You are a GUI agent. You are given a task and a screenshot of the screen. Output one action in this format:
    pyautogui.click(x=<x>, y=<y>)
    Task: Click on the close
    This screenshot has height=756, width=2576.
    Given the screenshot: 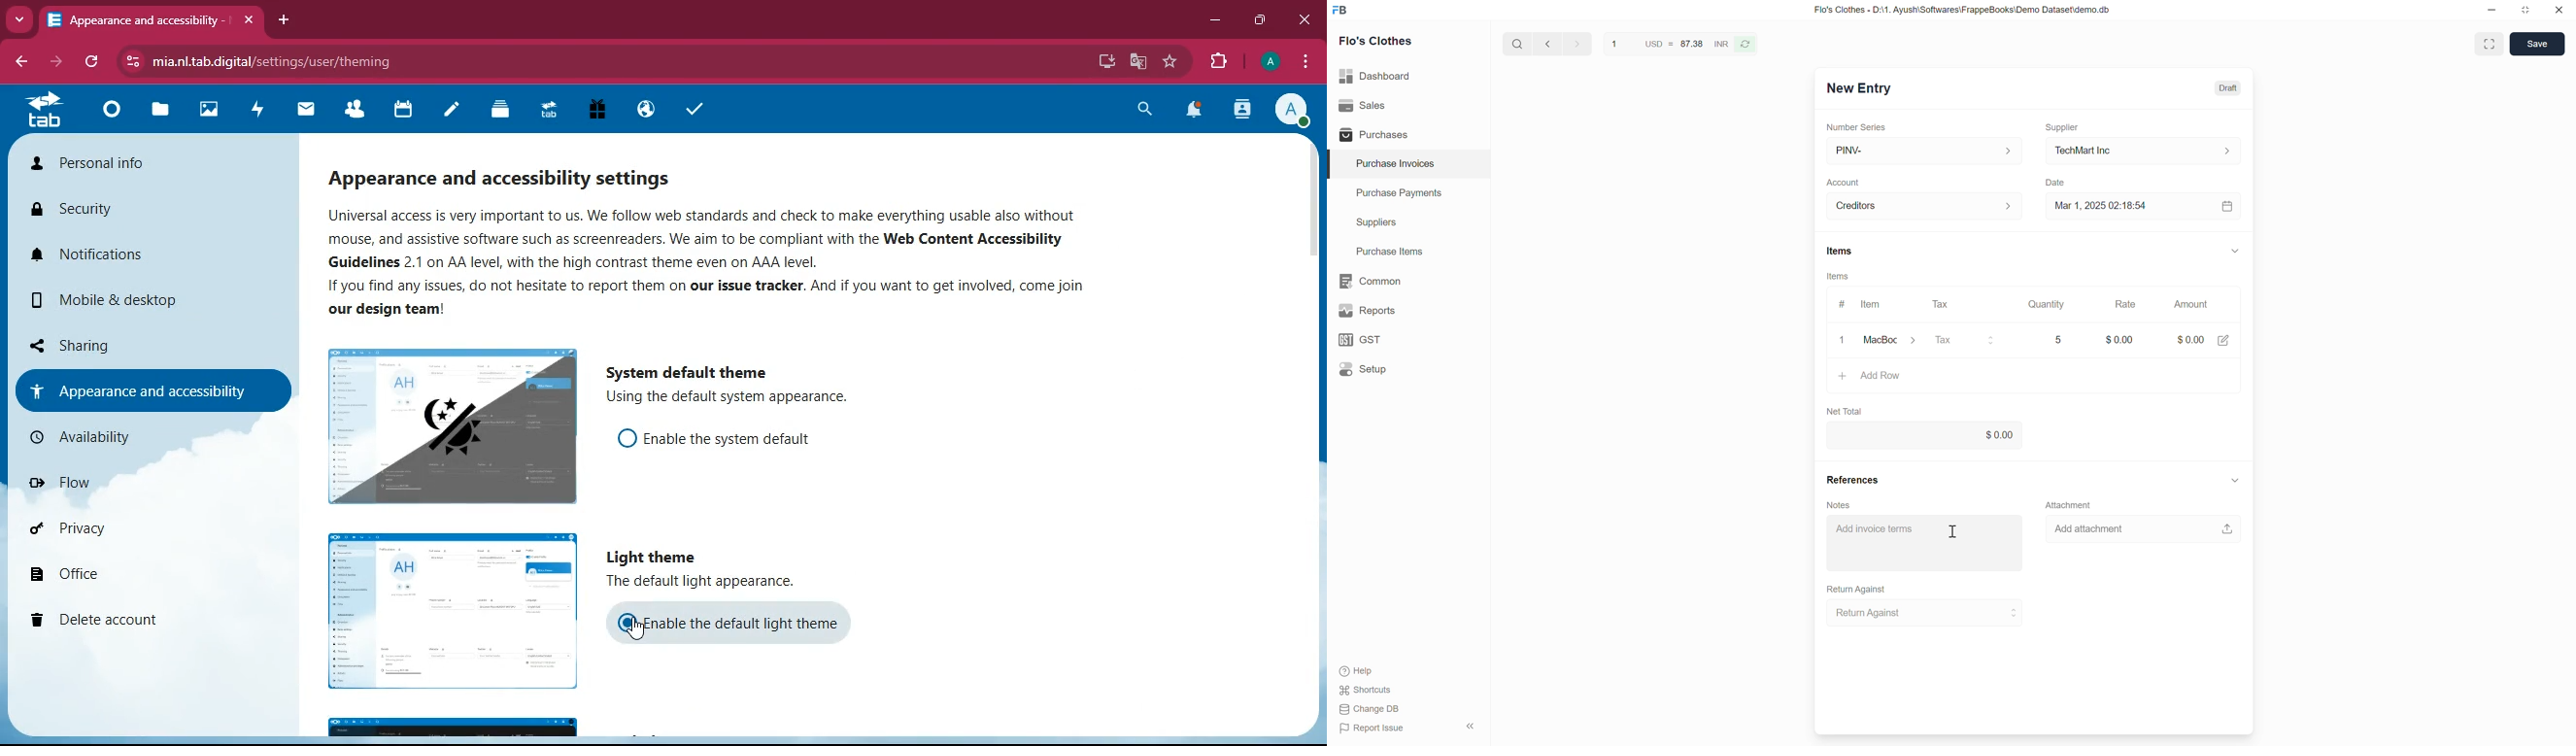 What is the action you would take?
    pyautogui.click(x=1307, y=20)
    